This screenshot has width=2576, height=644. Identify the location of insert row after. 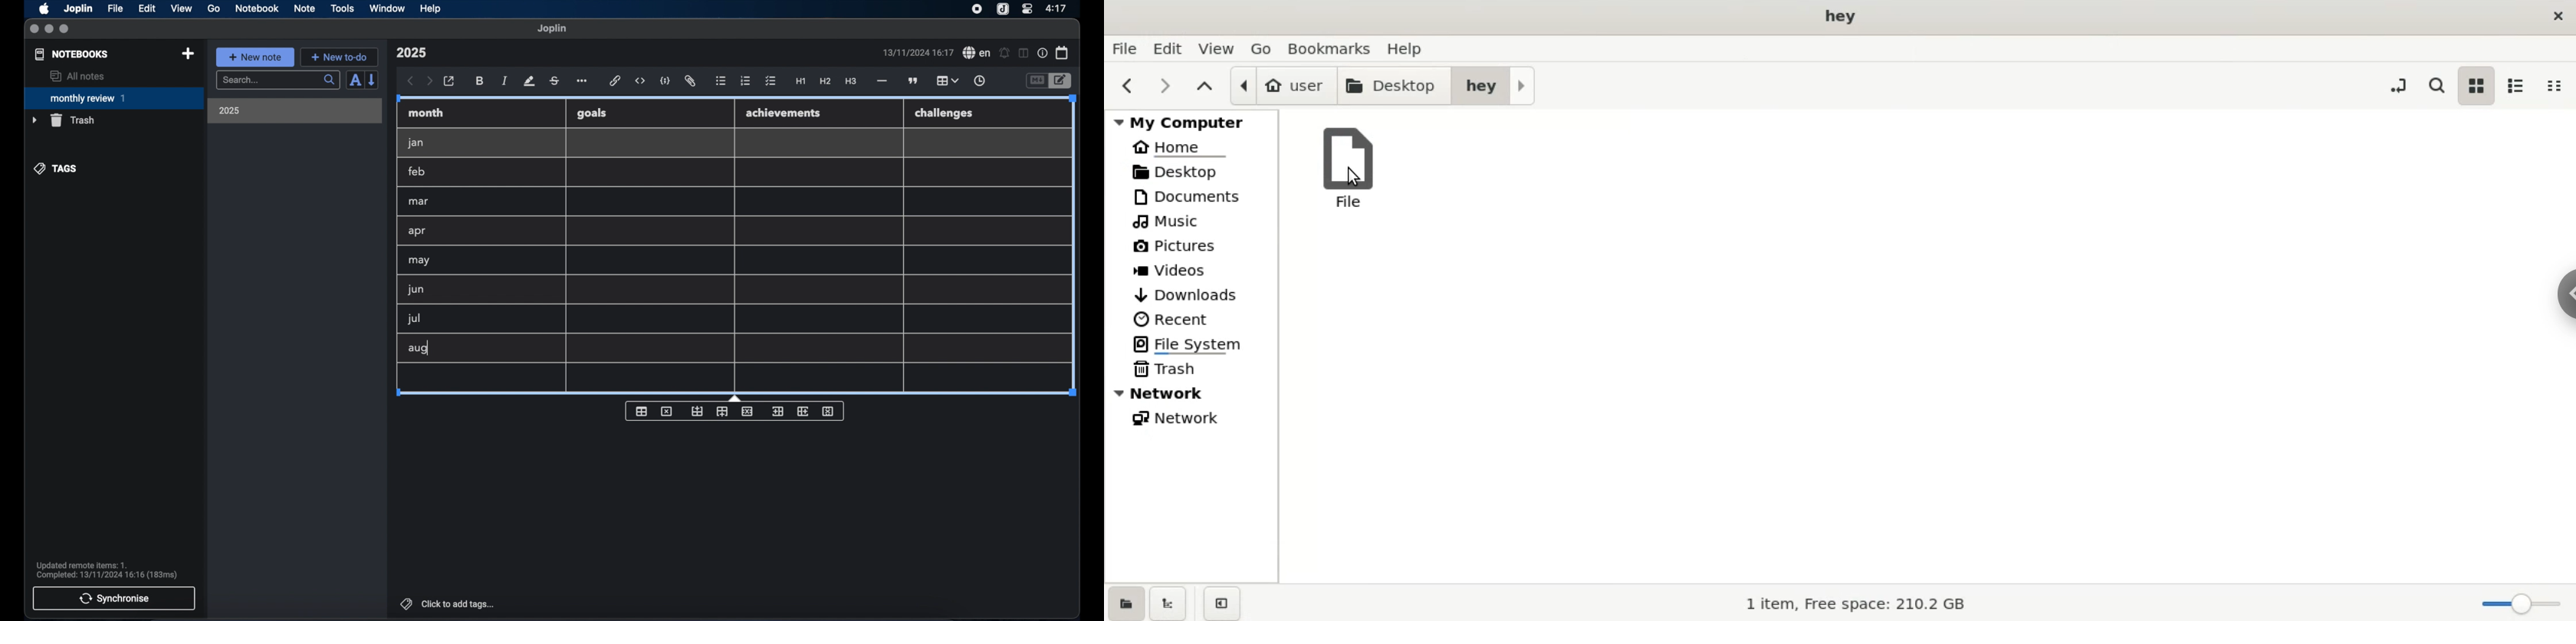
(722, 412).